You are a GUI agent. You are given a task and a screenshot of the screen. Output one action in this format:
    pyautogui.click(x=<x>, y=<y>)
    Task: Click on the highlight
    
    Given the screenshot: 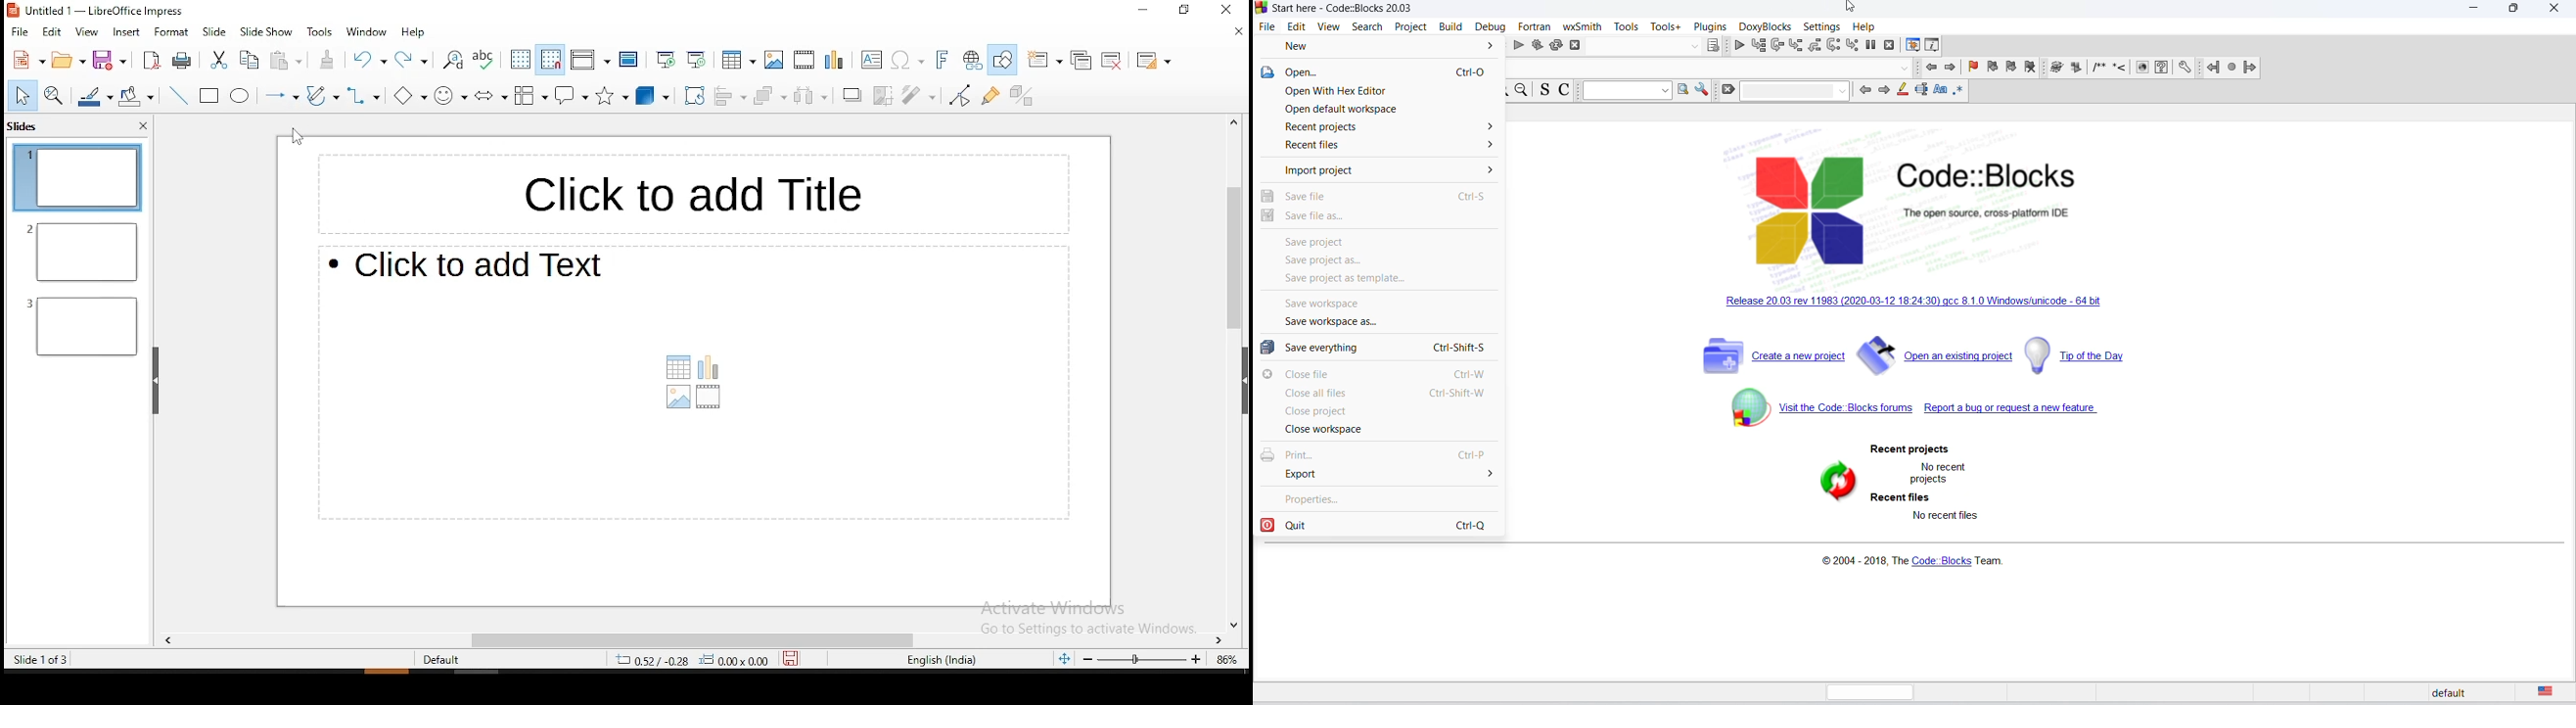 What is the action you would take?
    pyautogui.click(x=1905, y=91)
    